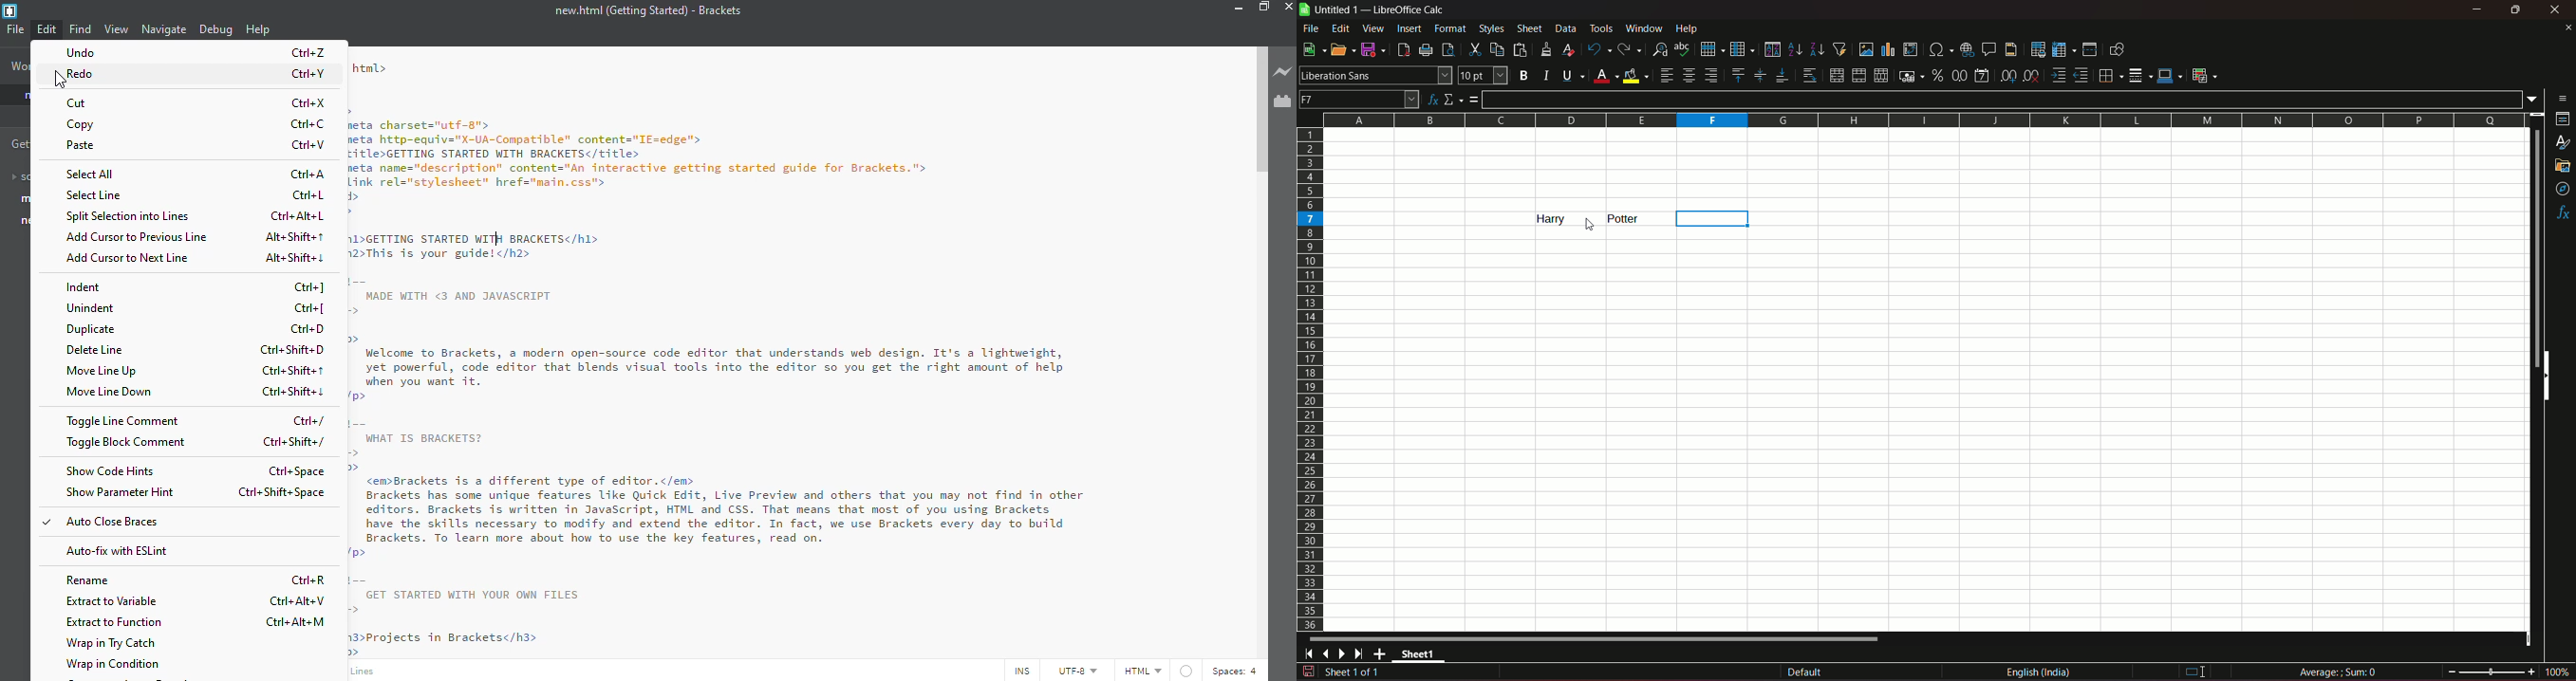 The image size is (2576, 700). Describe the element at coordinates (1683, 49) in the screenshot. I see `spelling` at that location.